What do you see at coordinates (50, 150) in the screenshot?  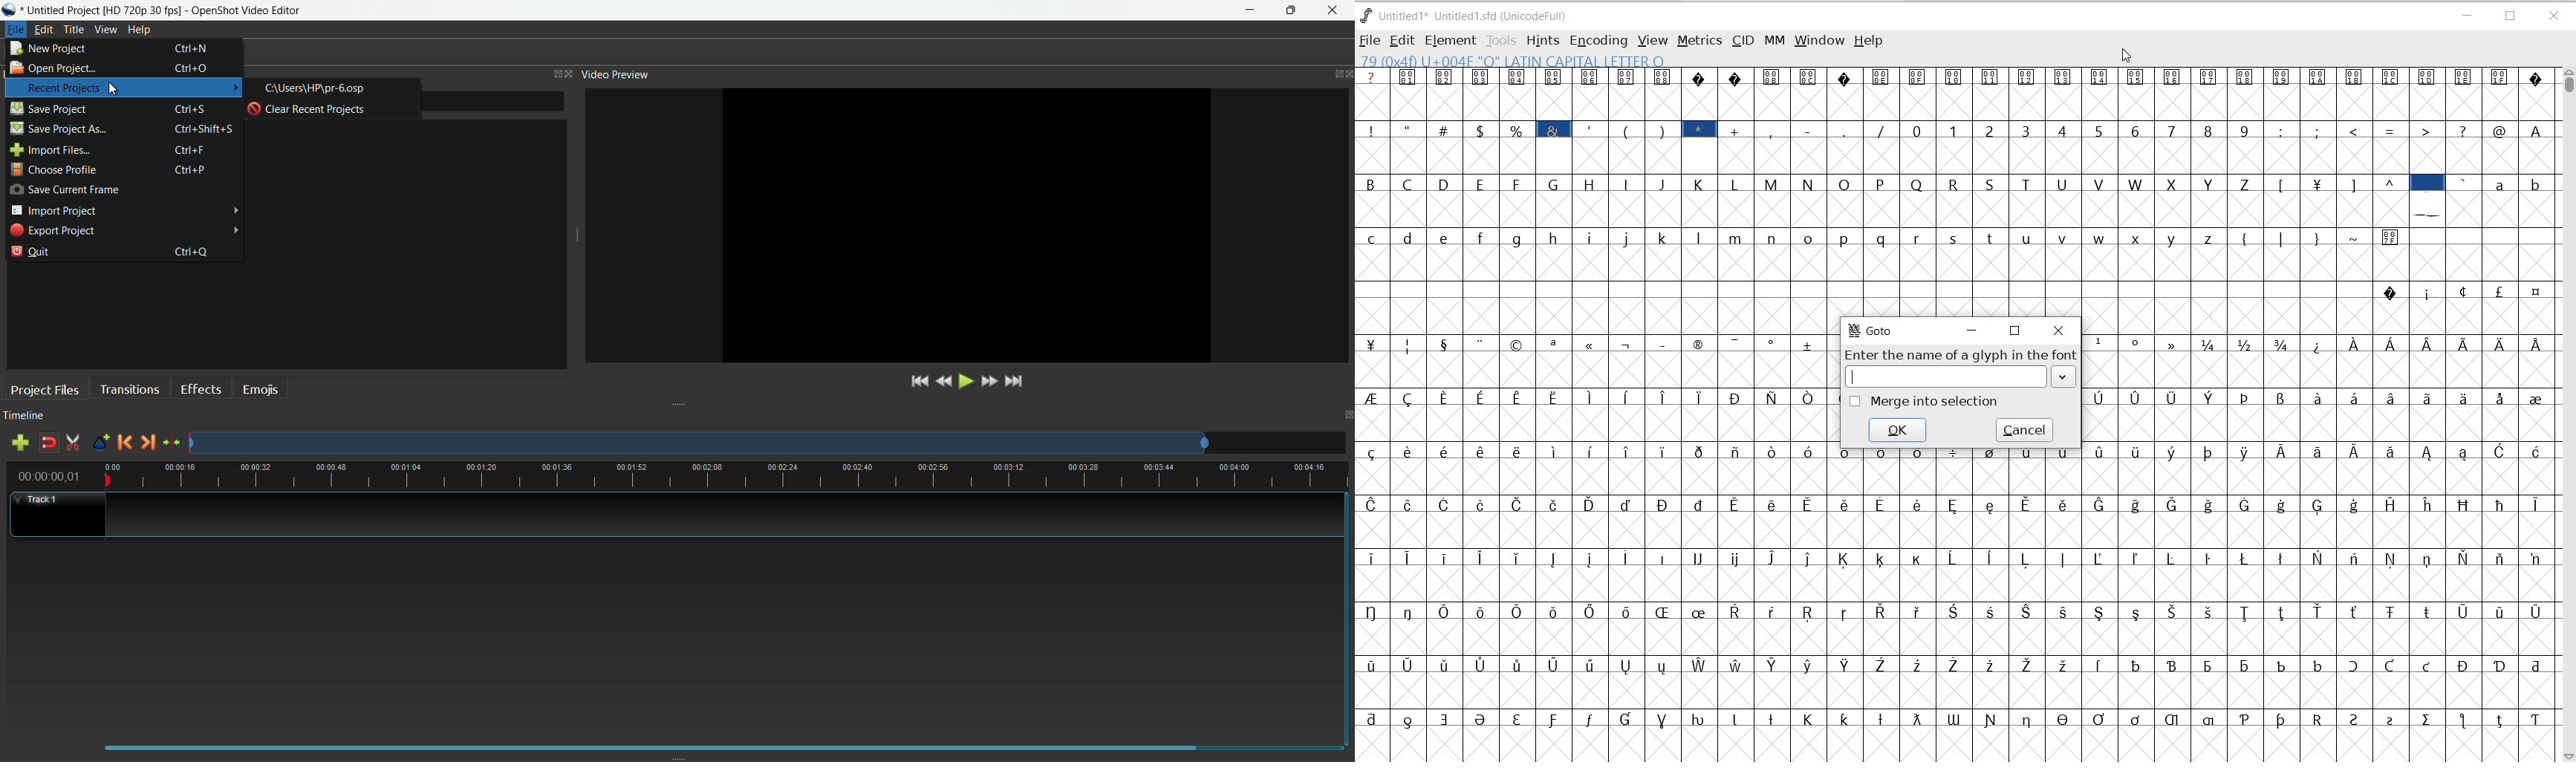 I see `import files` at bounding box center [50, 150].